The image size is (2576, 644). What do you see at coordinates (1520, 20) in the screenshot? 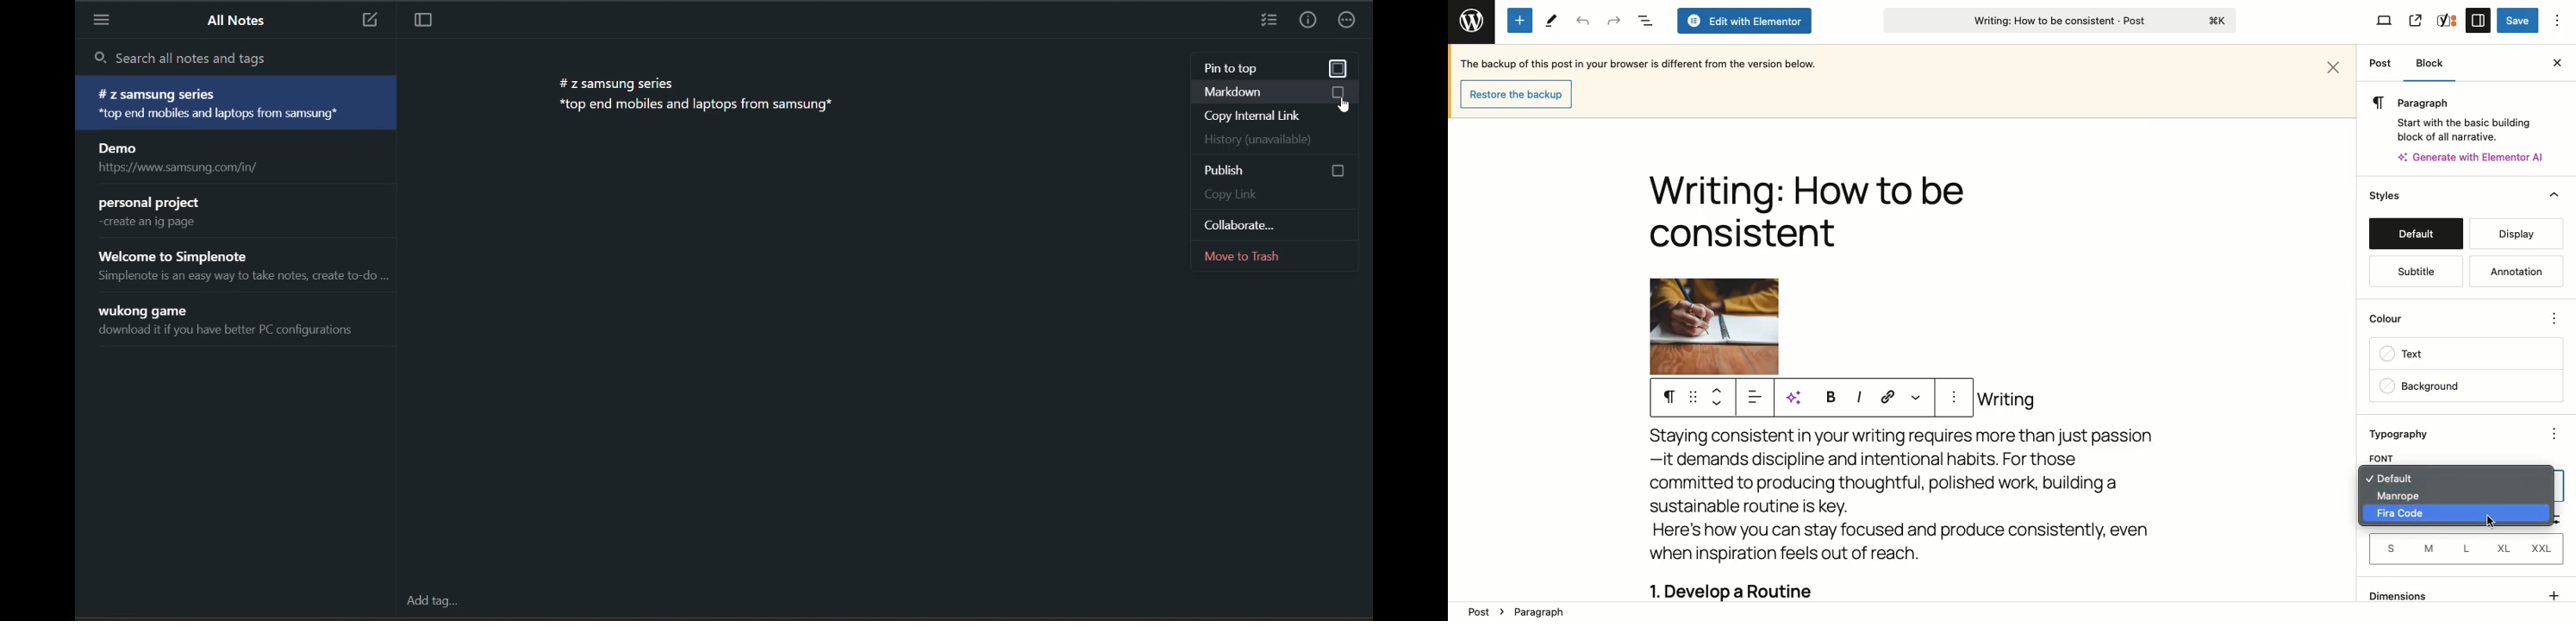
I see `Add new block` at bounding box center [1520, 20].